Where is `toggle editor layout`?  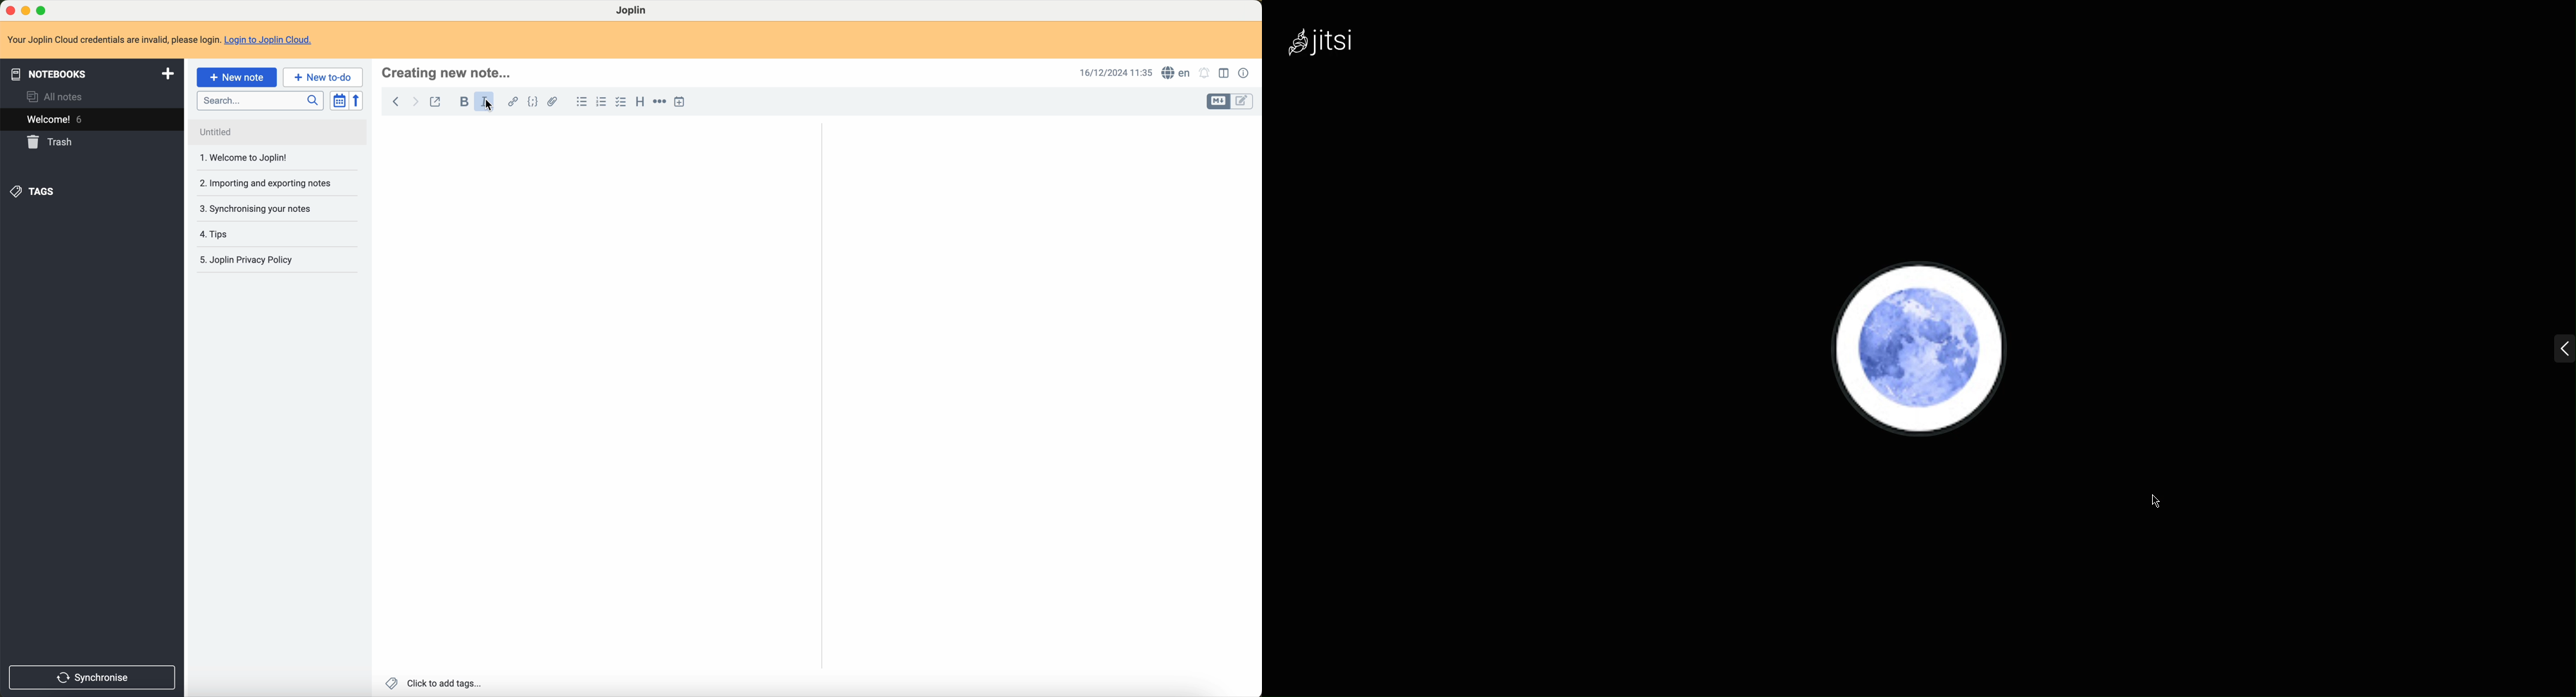 toggle editor layout is located at coordinates (1223, 75).